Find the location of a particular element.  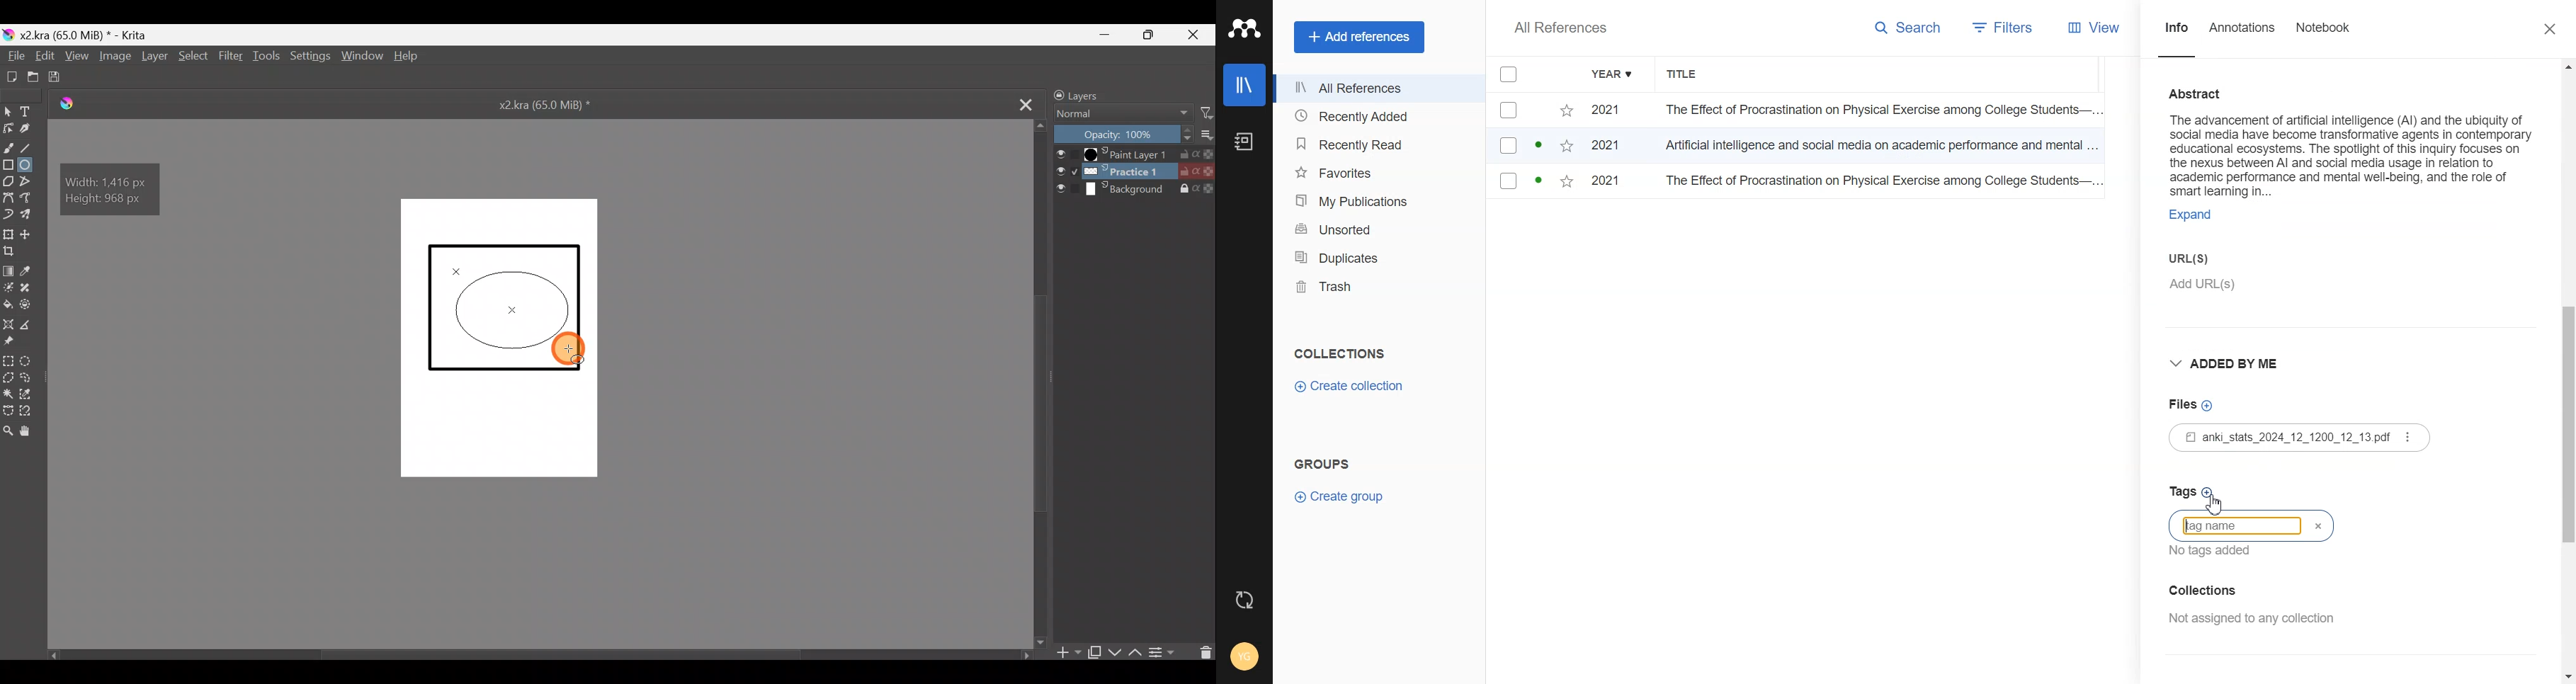

Cursor is located at coordinates (2220, 502).